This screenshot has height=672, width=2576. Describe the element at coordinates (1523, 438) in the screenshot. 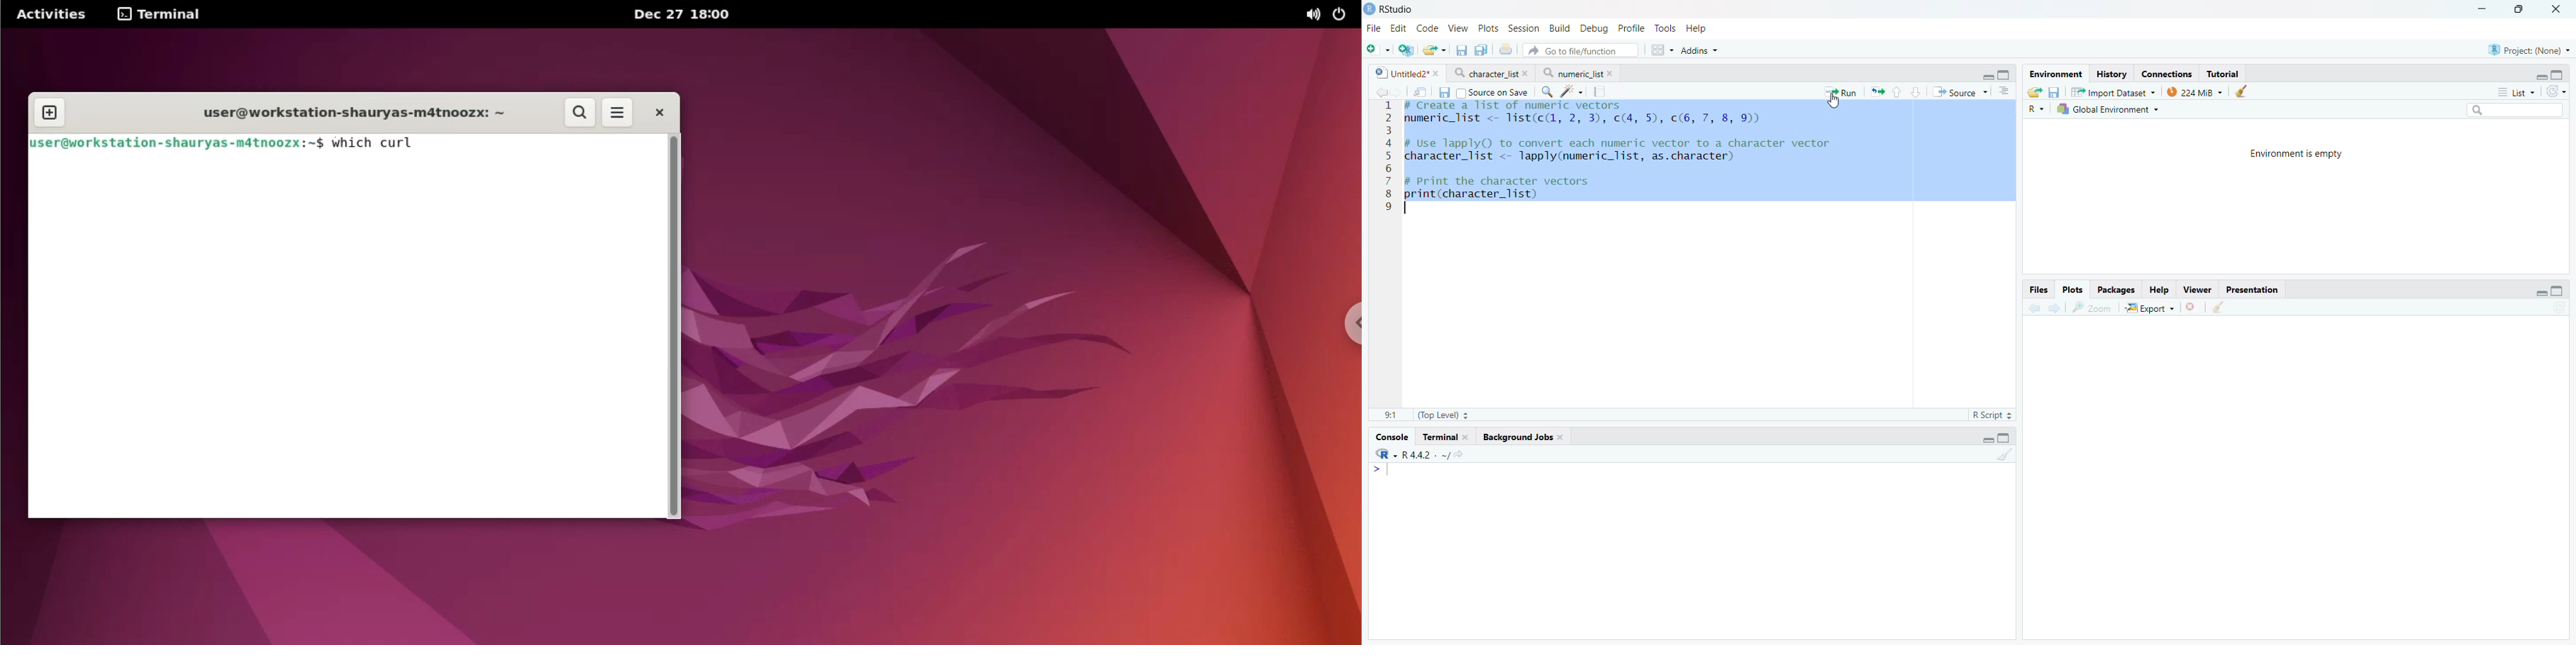

I see `Background Jobs` at that location.